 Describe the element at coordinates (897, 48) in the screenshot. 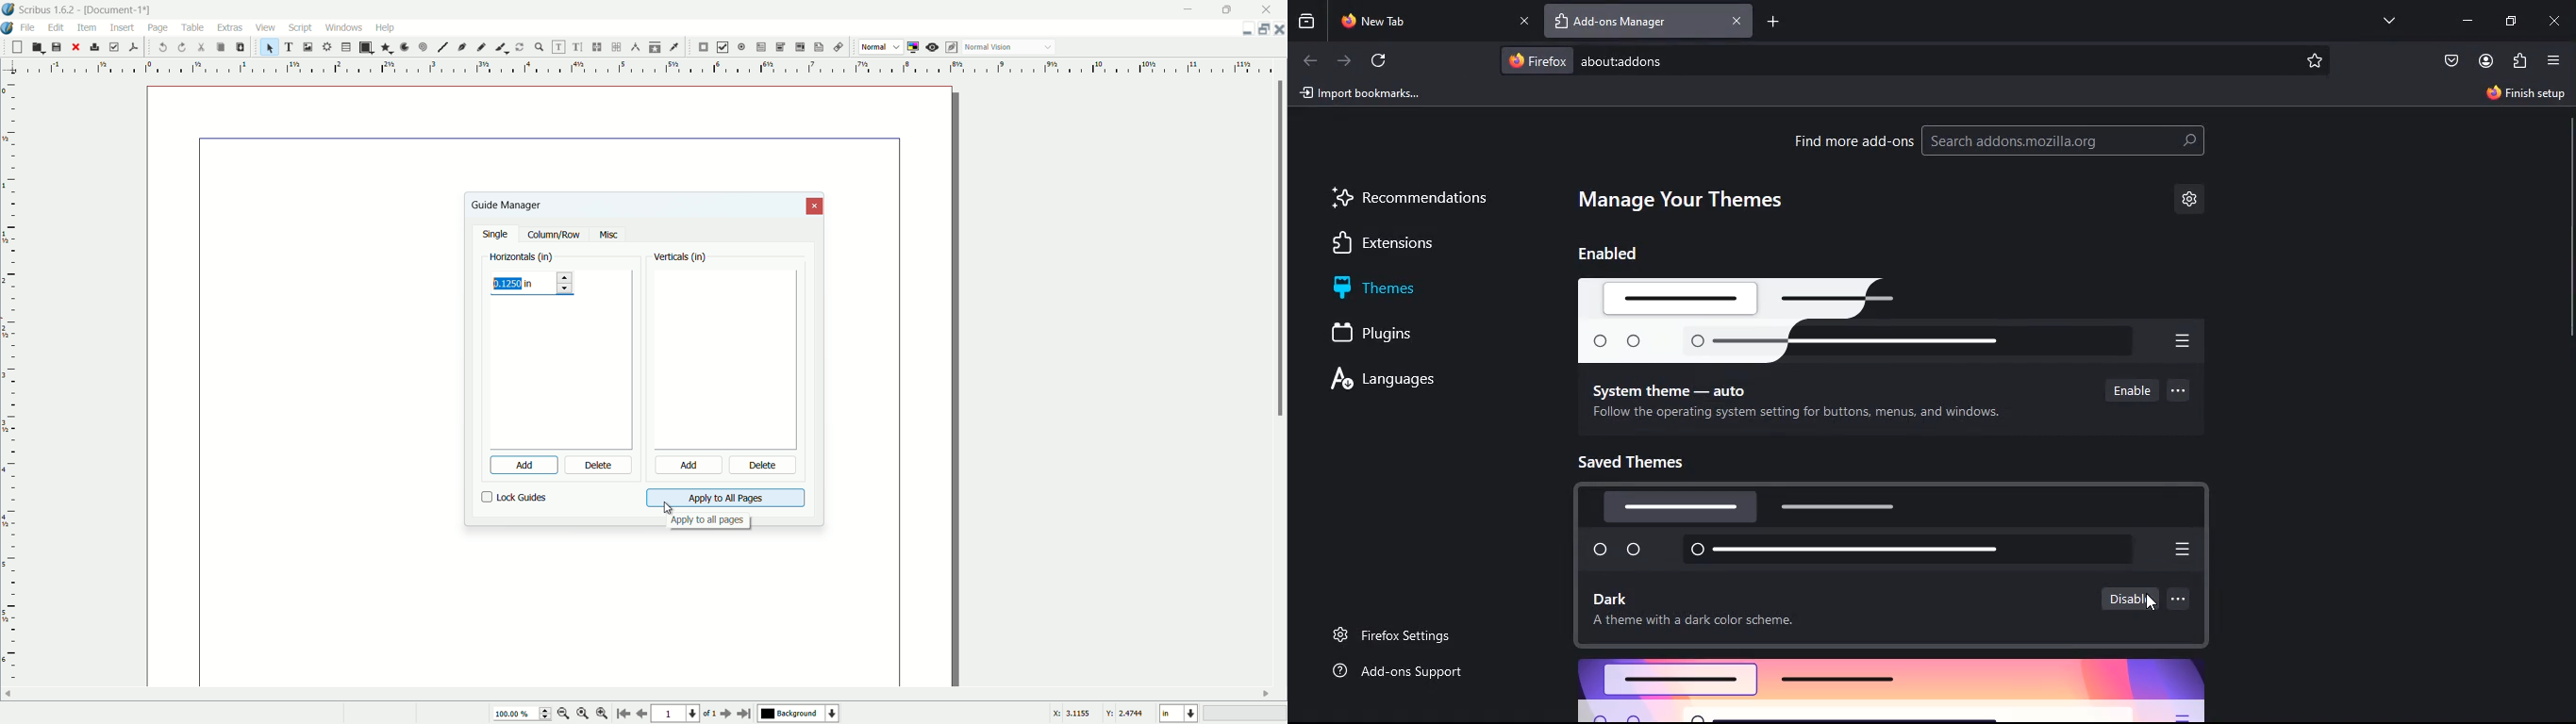

I see `dropdown` at that location.